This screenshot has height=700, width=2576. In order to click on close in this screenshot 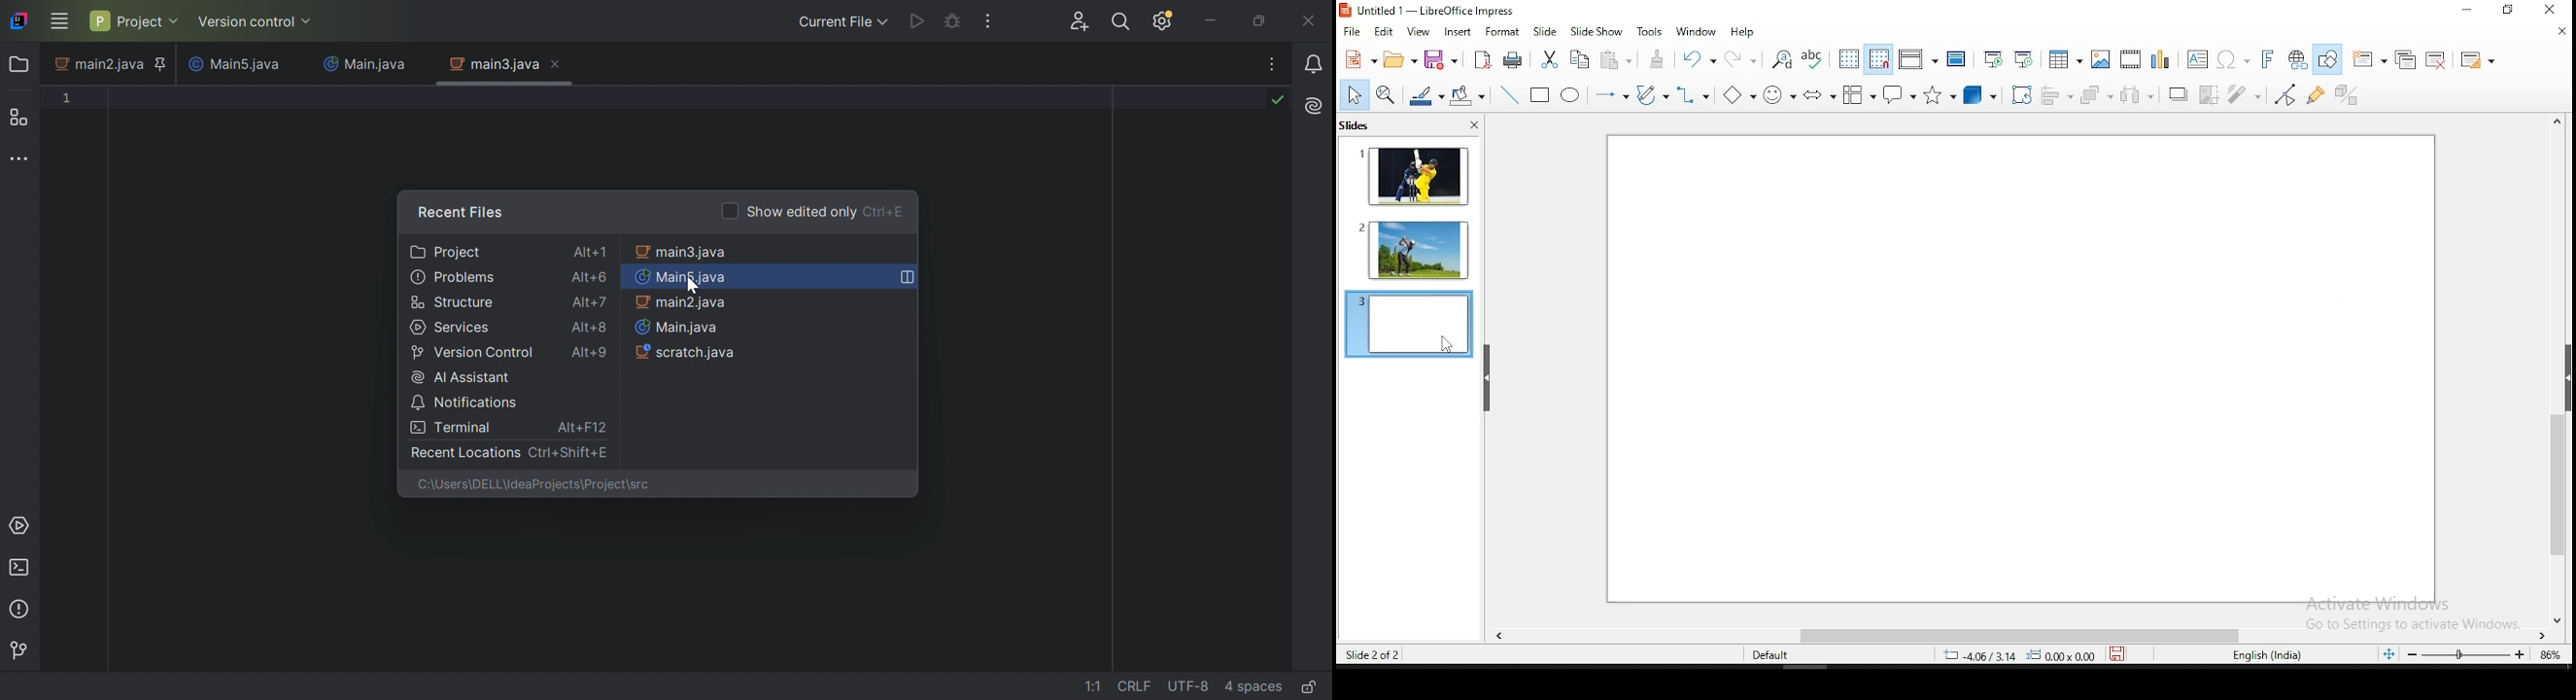, I will do `click(2559, 33)`.